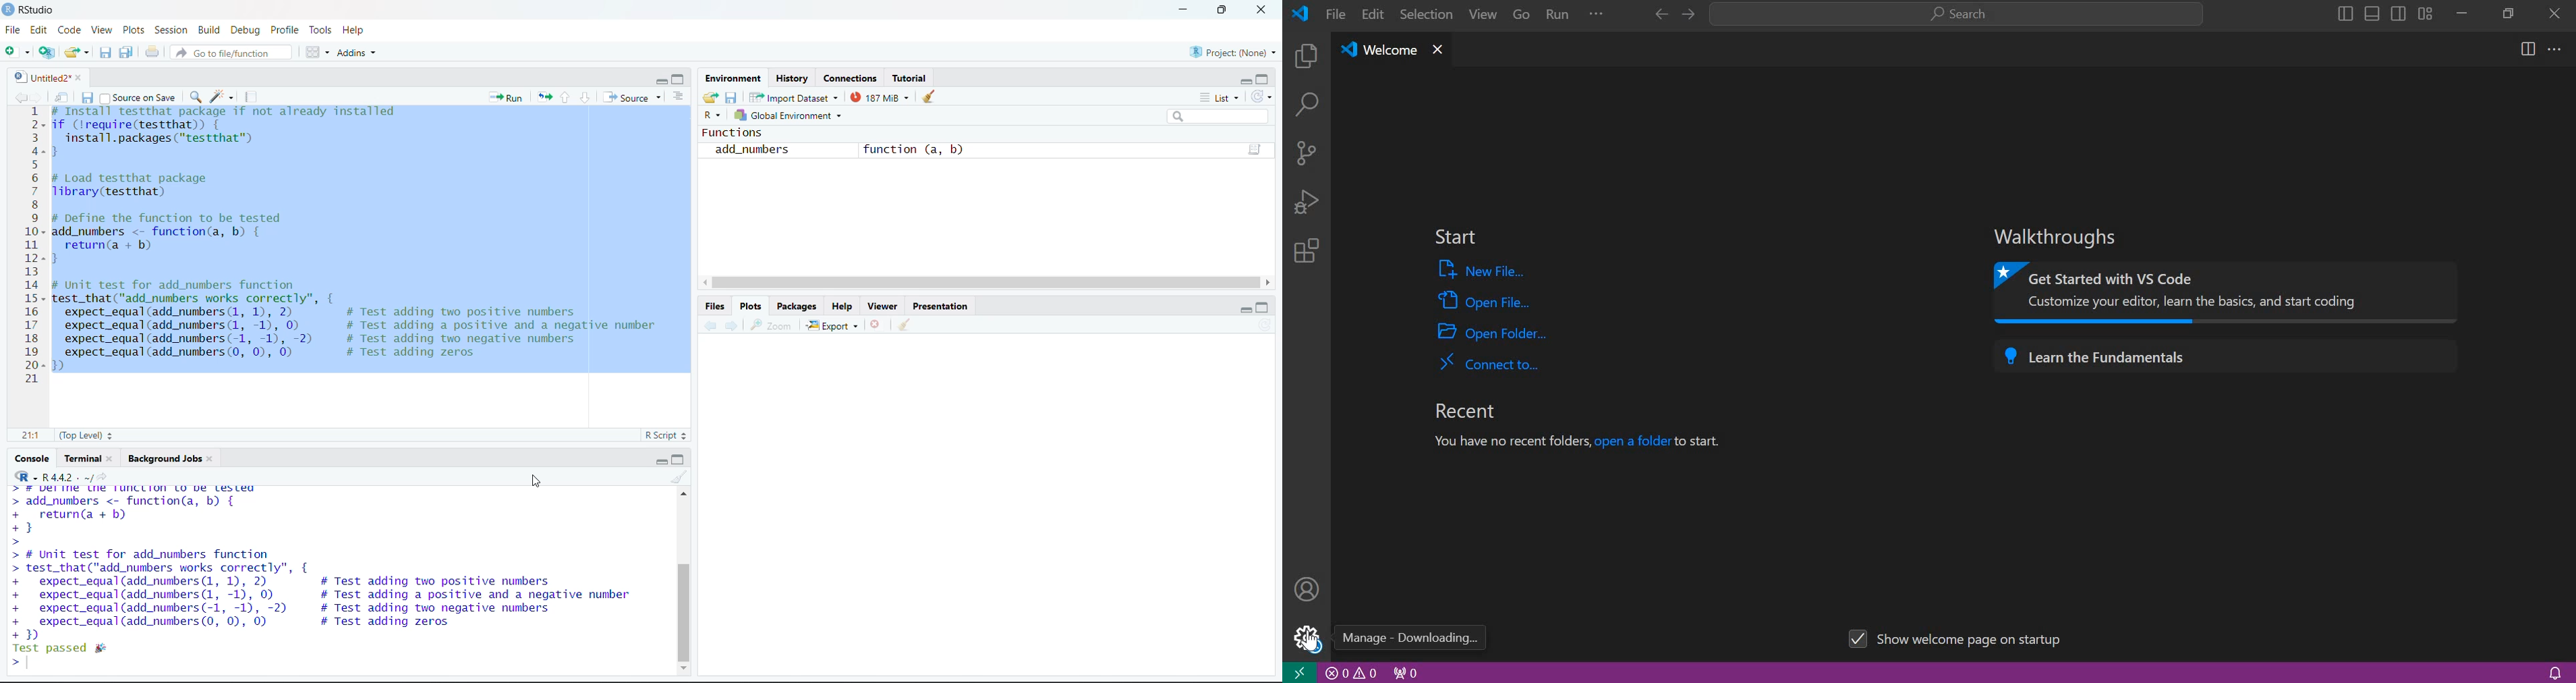 The height and width of the screenshot is (700, 2576). Describe the element at coordinates (685, 494) in the screenshot. I see `scroll up` at that location.